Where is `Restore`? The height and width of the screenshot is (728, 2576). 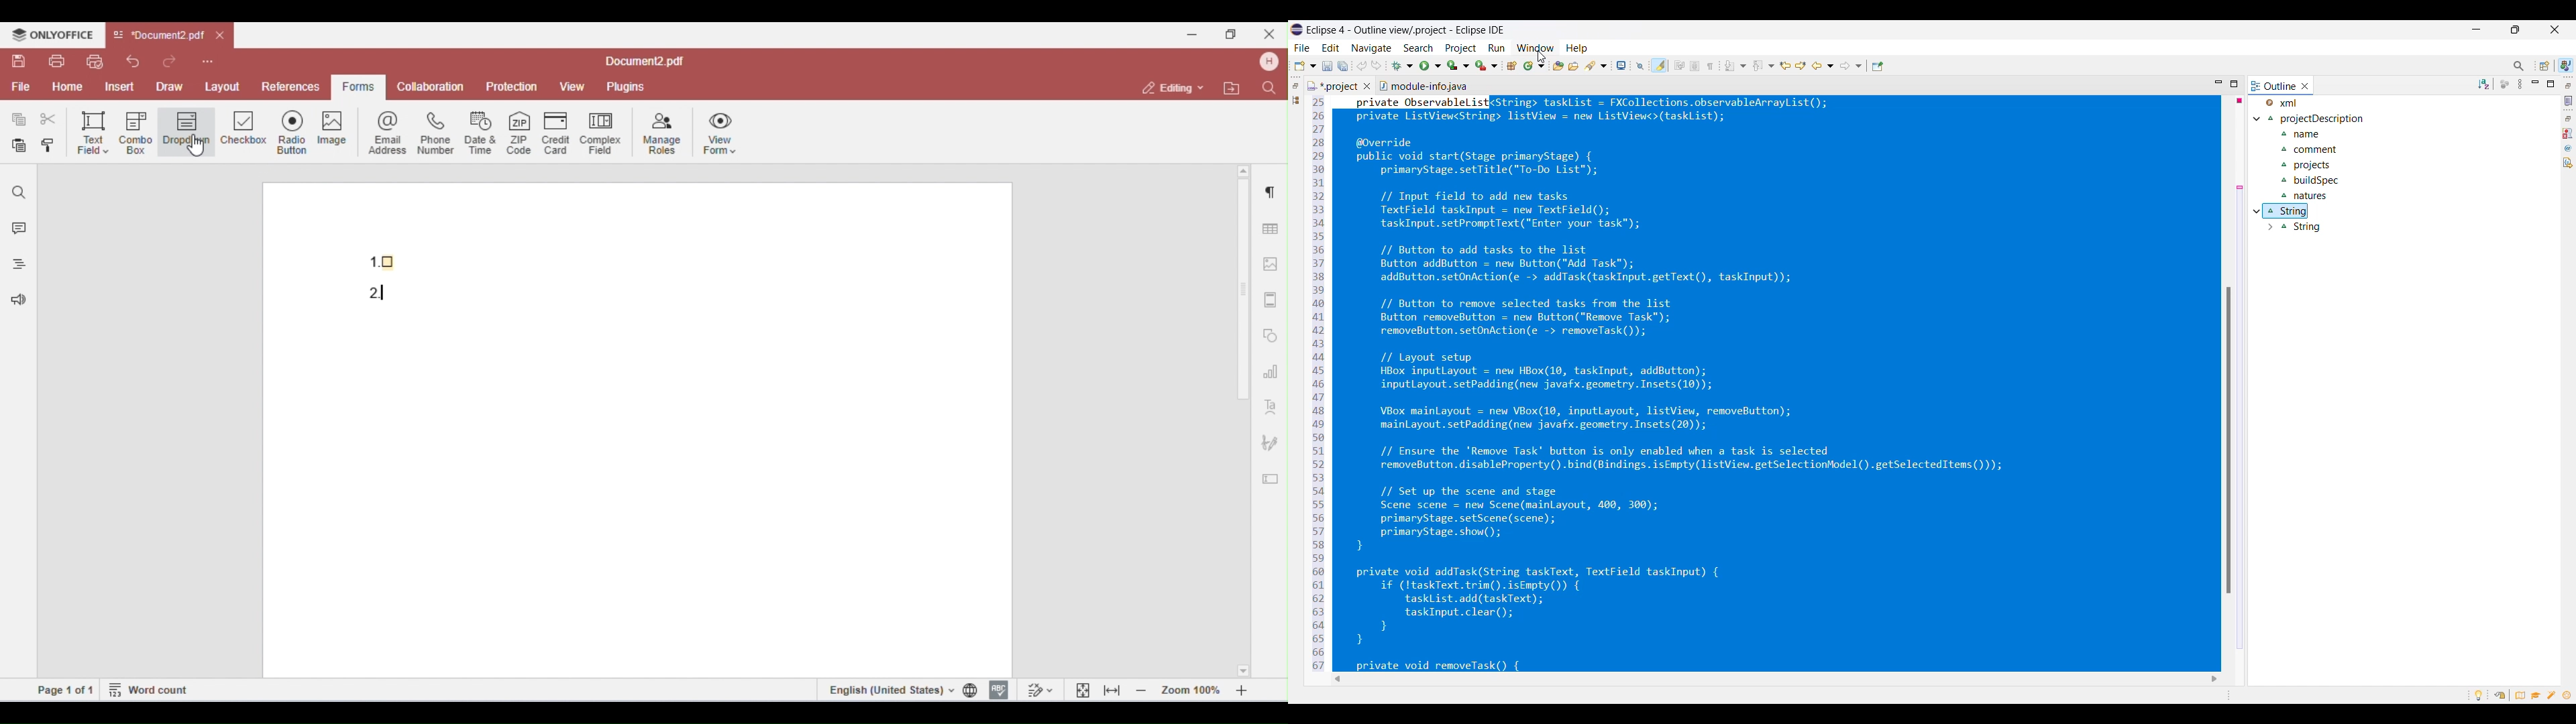
Restore is located at coordinates (2568, 119).